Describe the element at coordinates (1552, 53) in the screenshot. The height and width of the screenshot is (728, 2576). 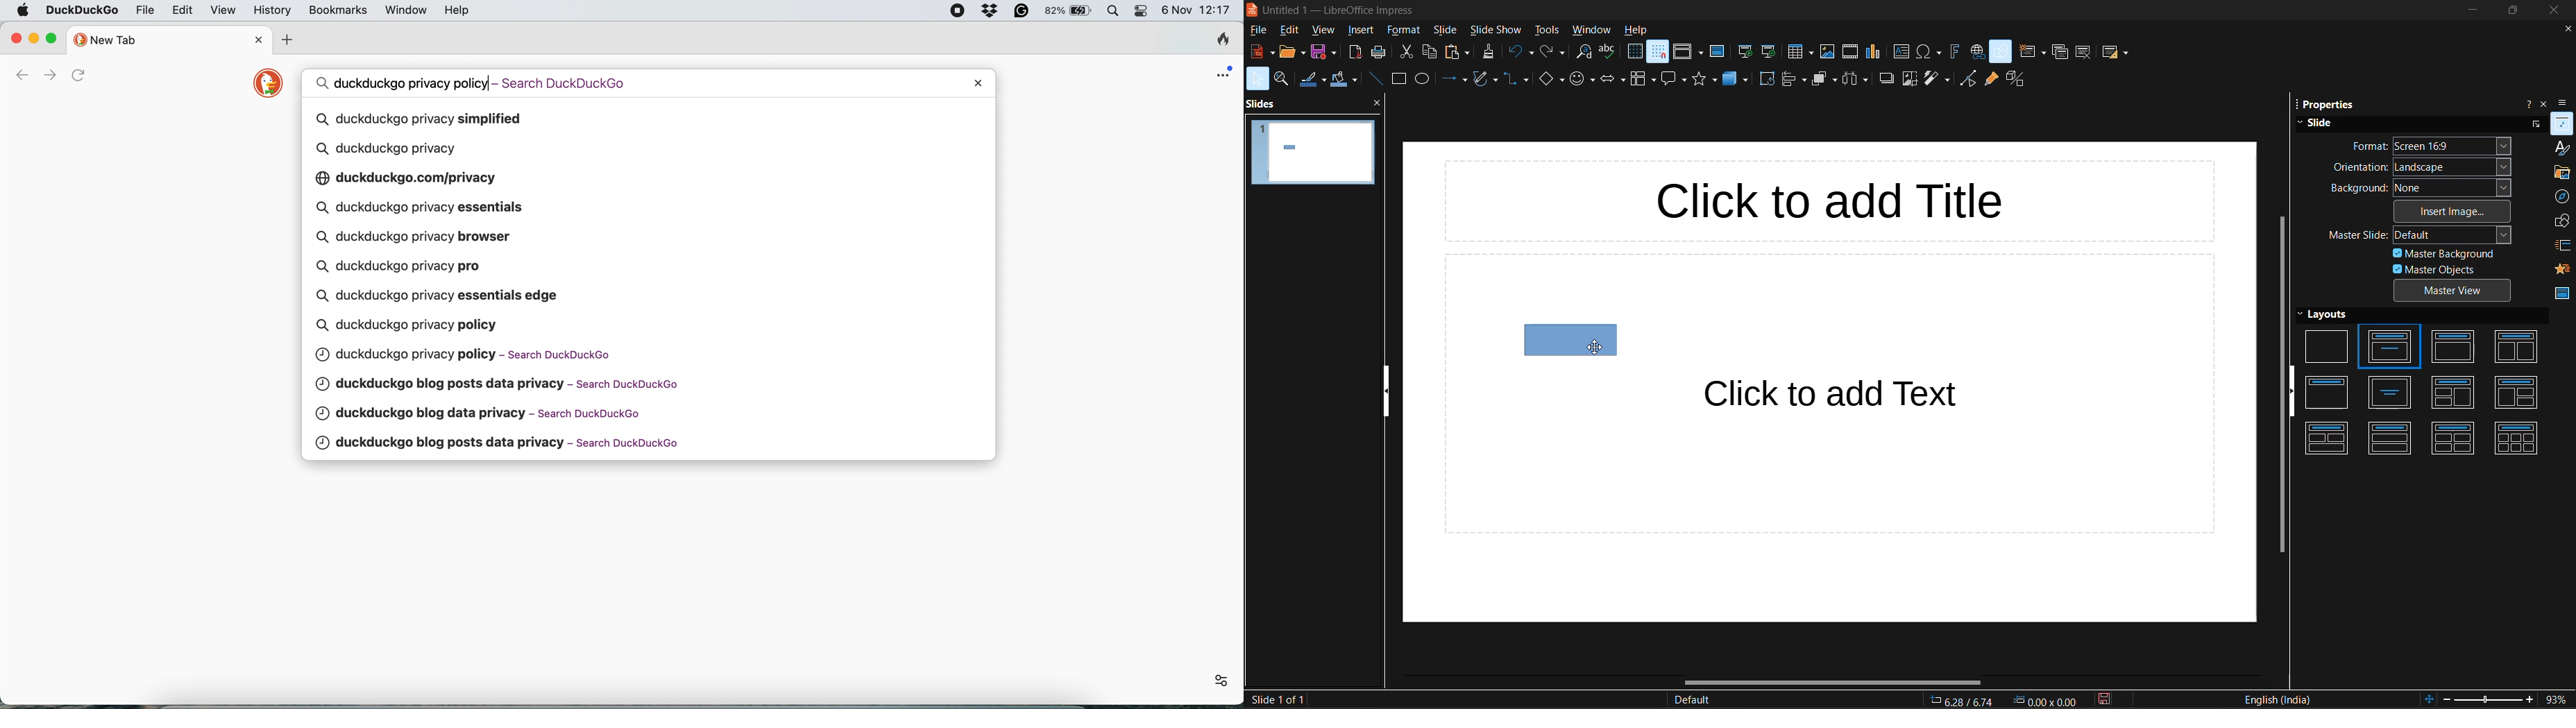
I see `redo` at that location.